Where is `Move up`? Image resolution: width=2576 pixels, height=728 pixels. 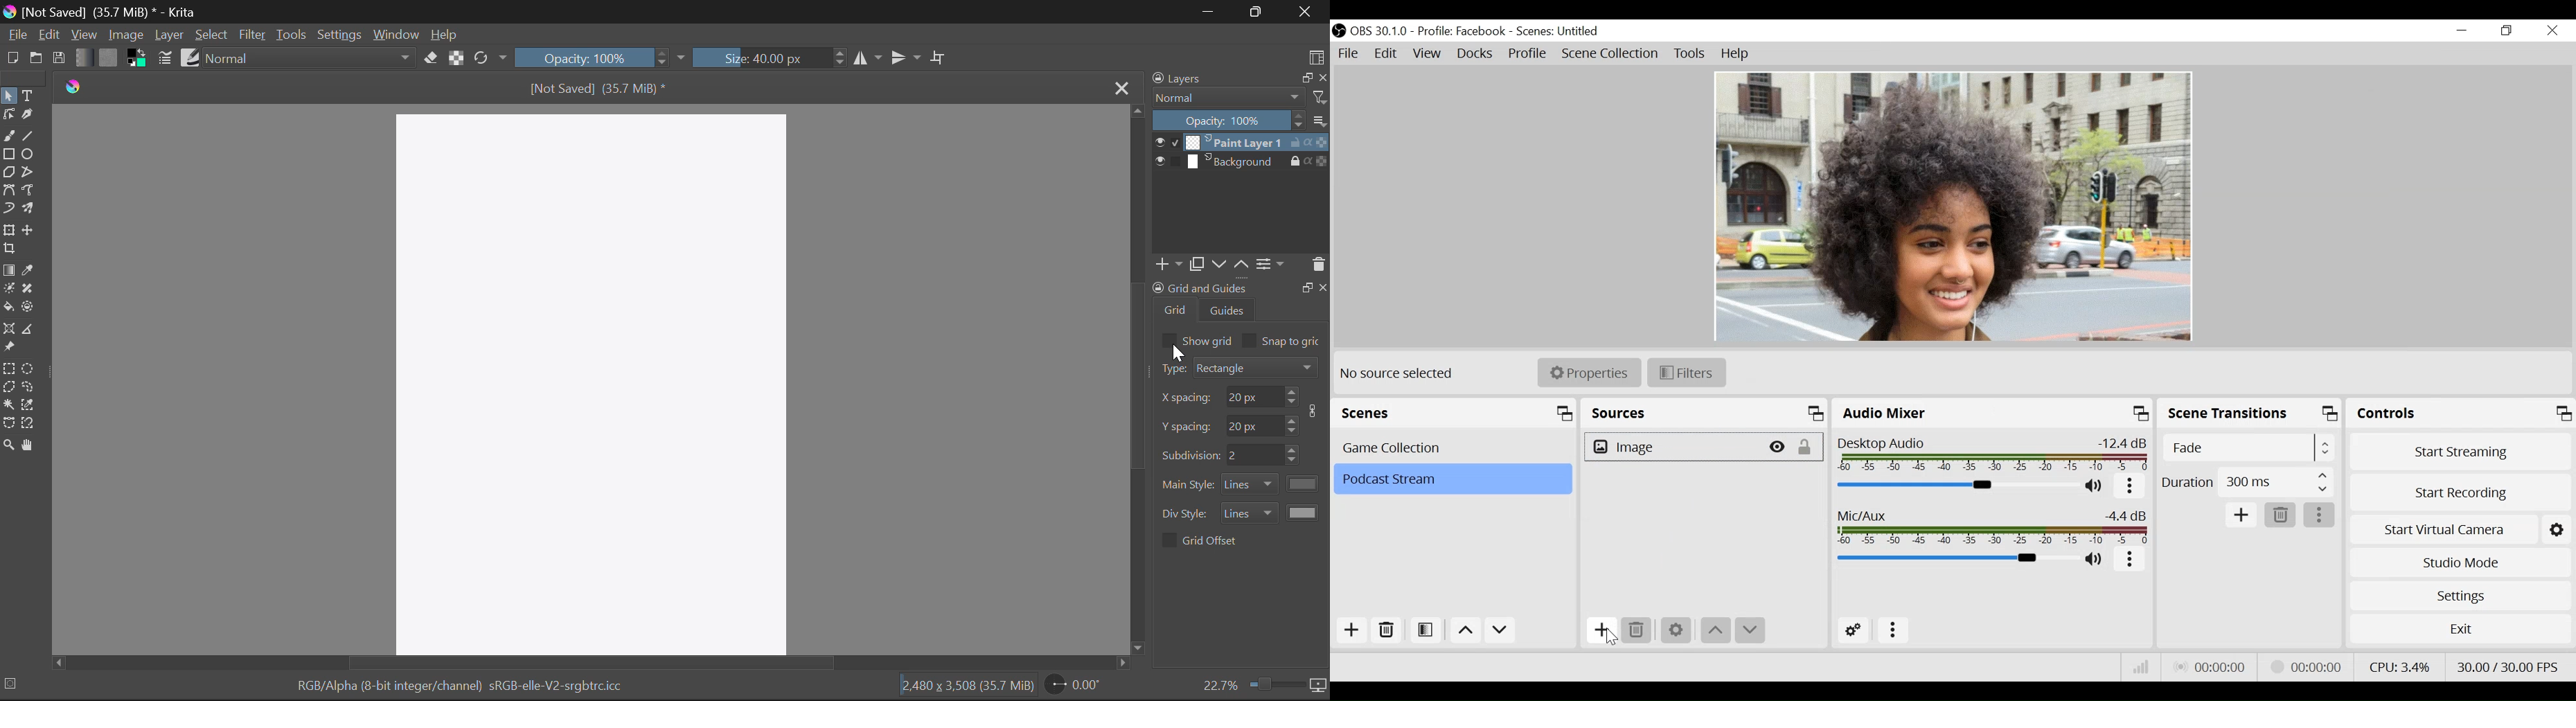
Move up is located at coordinates (1468, 632).